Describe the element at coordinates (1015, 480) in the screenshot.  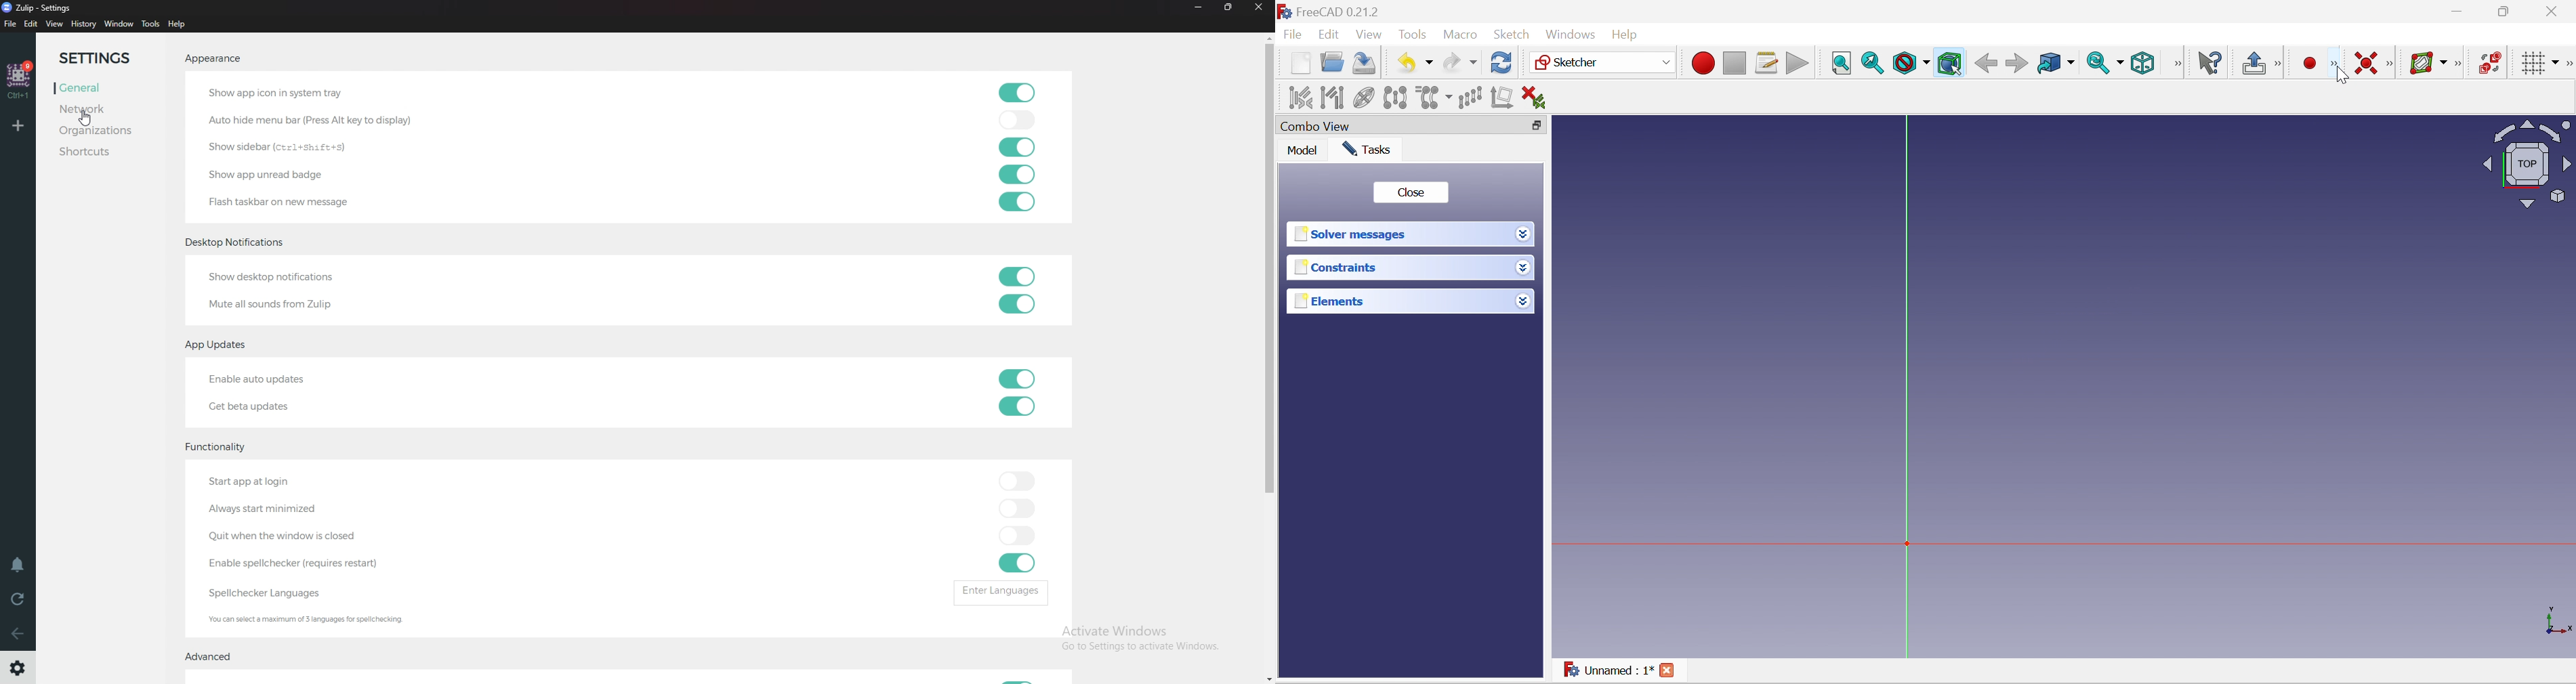
I see `toggle` at that location.